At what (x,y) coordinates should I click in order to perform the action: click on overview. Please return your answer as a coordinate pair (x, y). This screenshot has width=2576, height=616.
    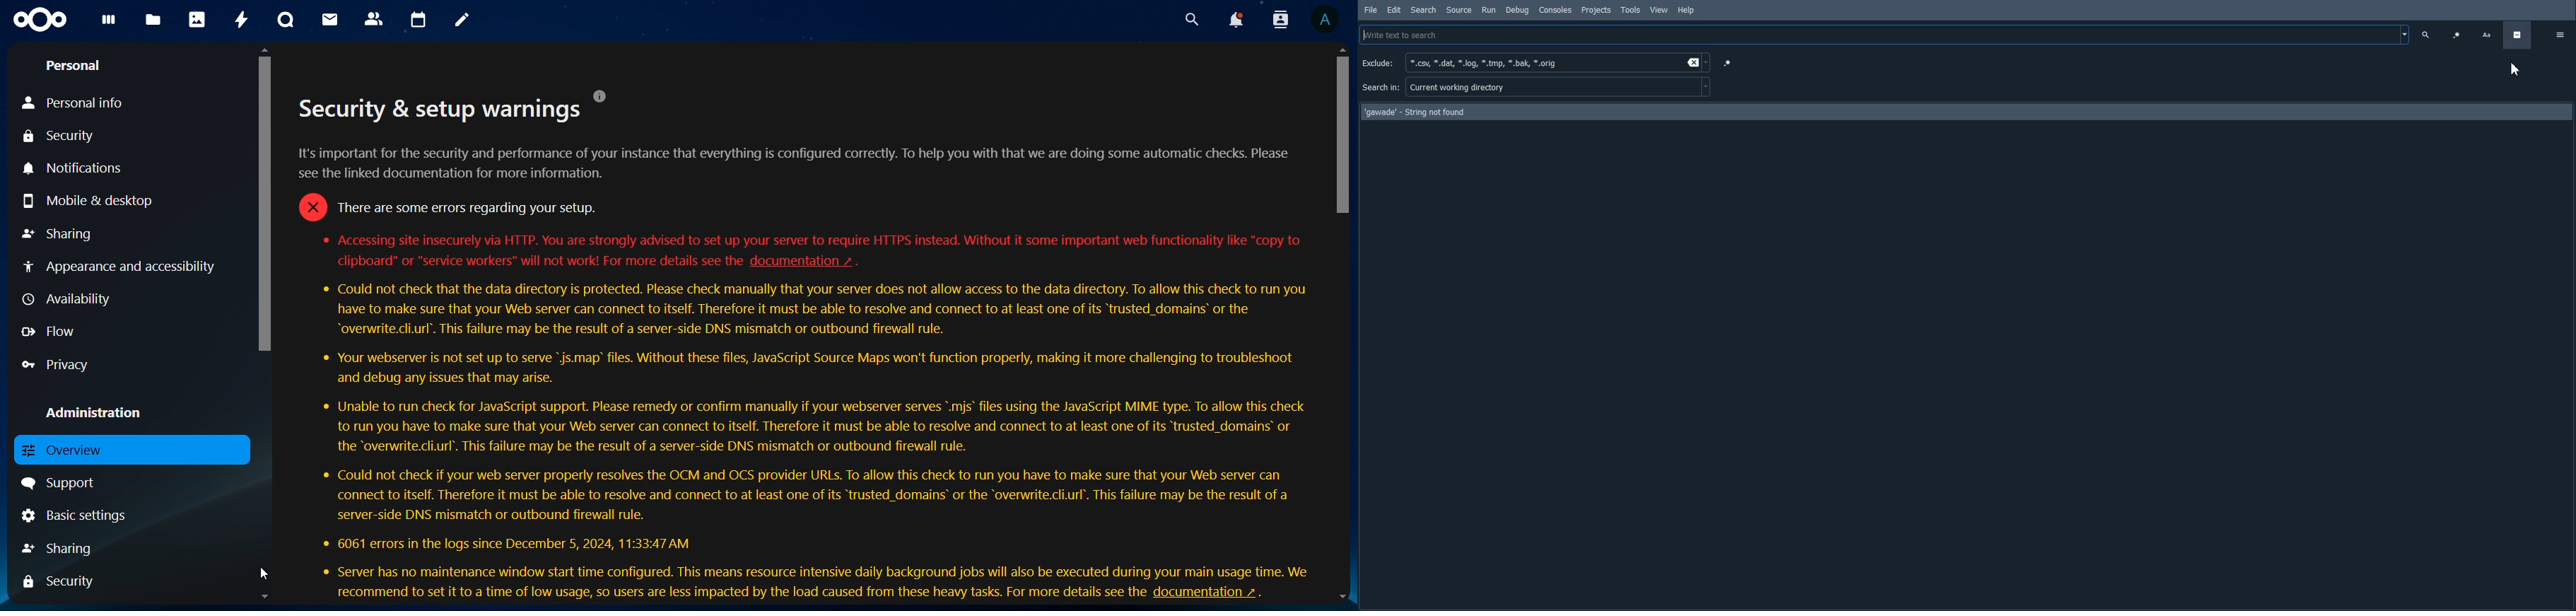
    Looking at the image, I should click on (71, 448).